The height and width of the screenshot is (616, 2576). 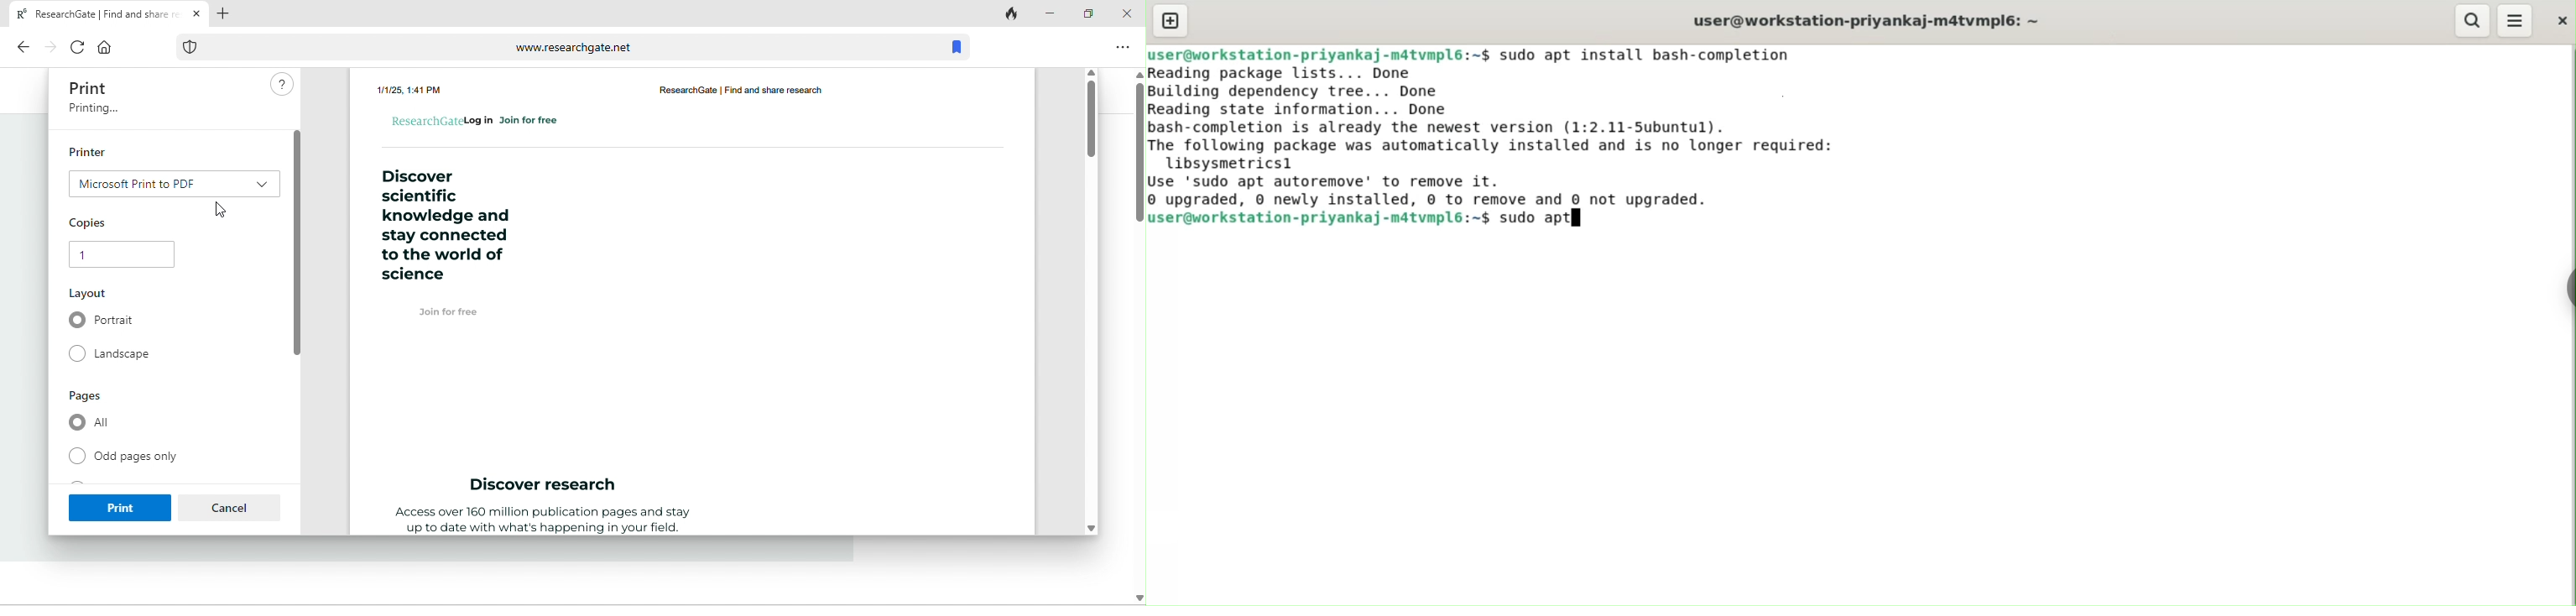 I want to click on Access over 160 million publication pages and stay up to date with what's happening in your field., so click(x=540, y=520).